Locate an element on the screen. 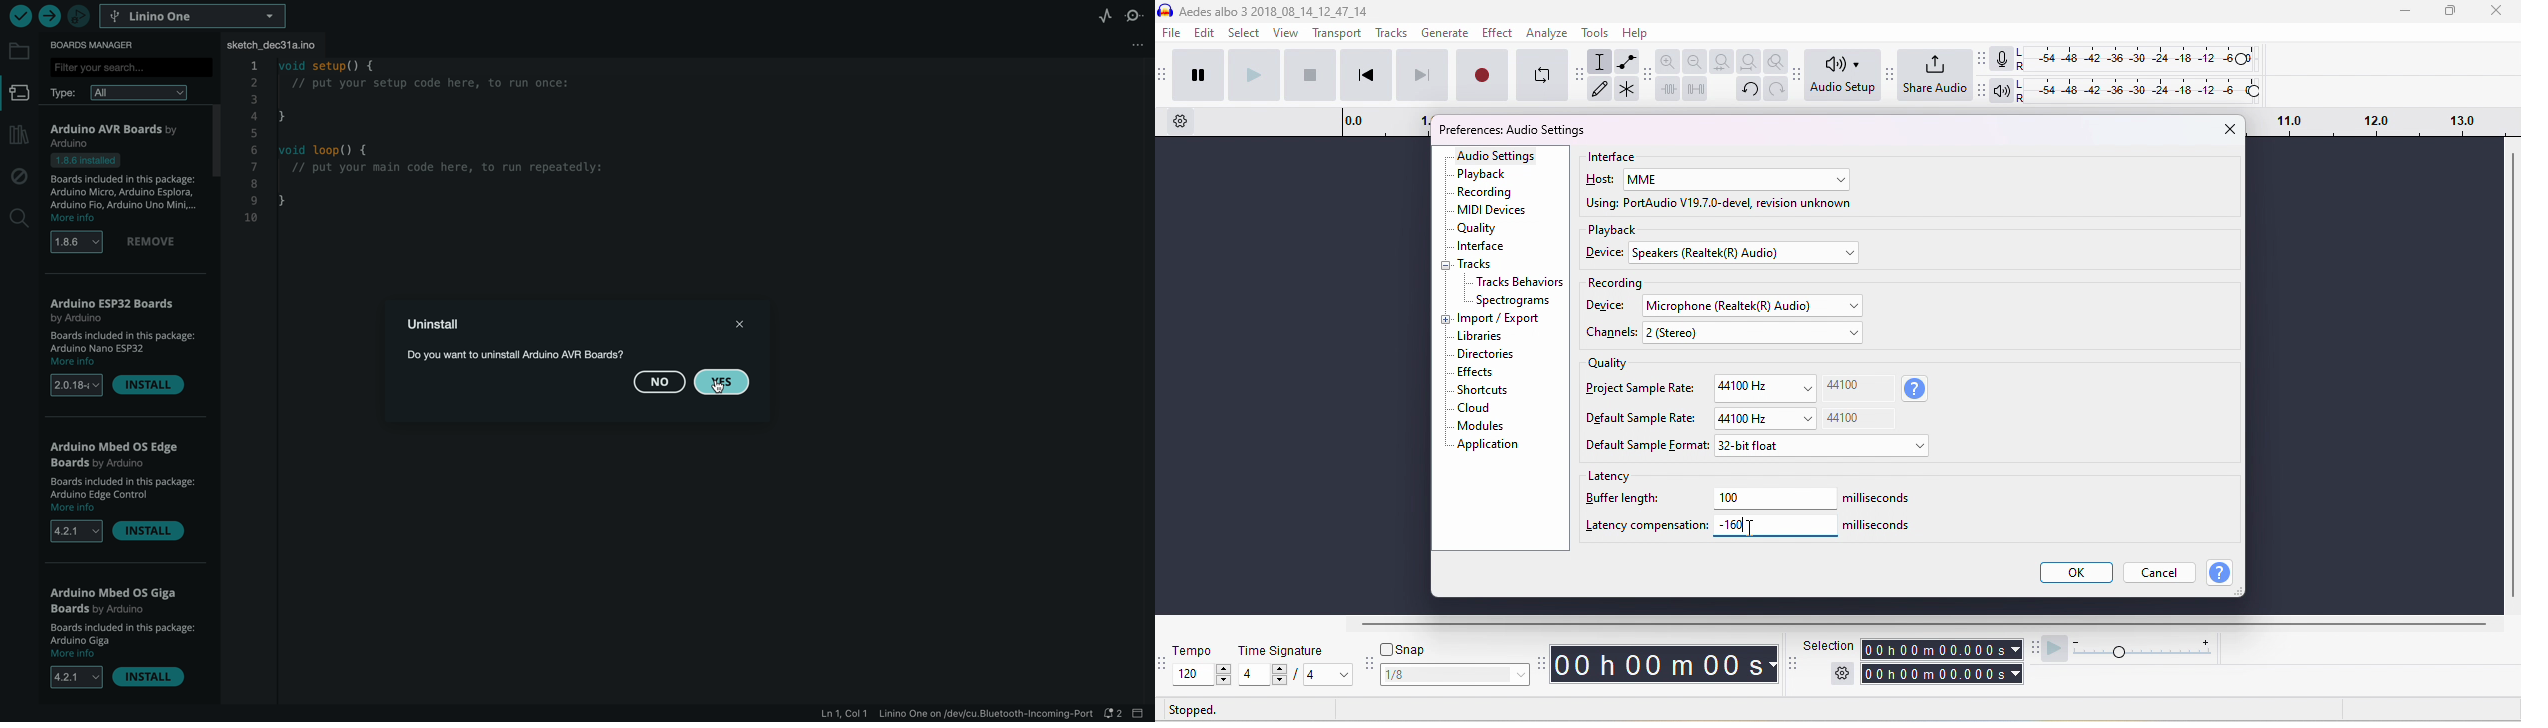  dictionaries is located at coordinates (1486, 355).